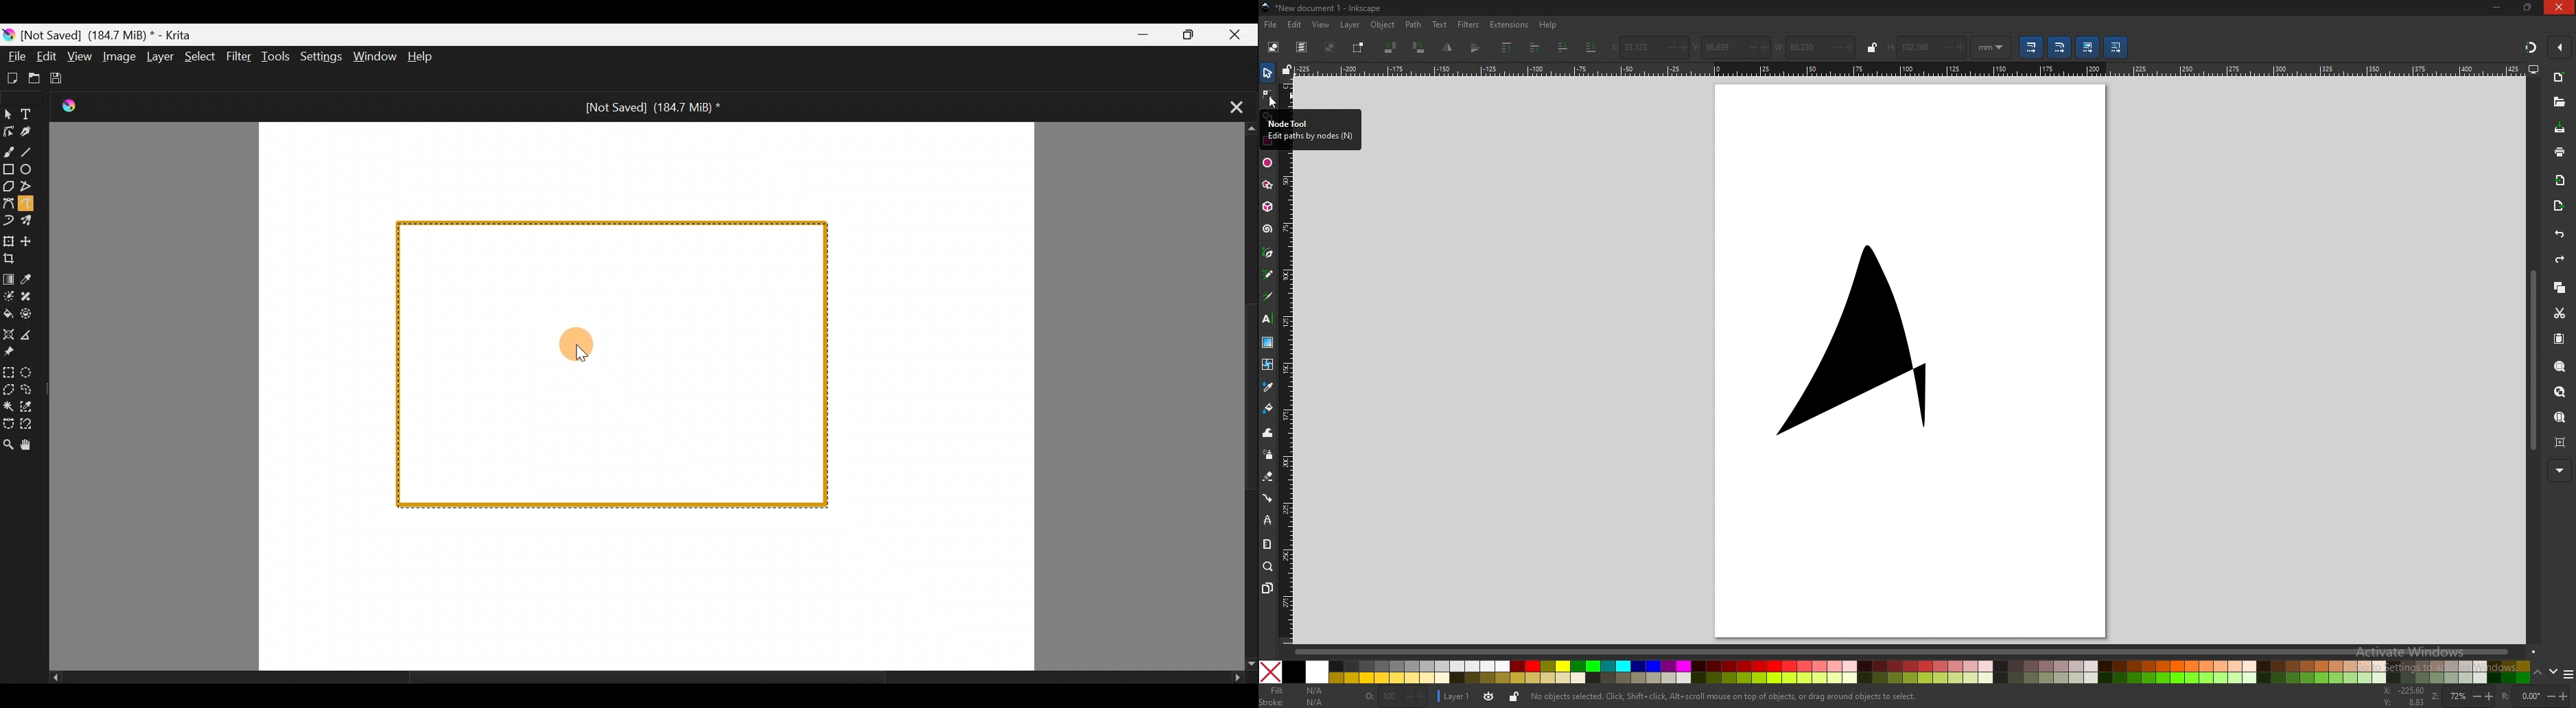  What do you see at coordinates (8, 444) in the screenshot?
I see `Zoom tool` at bounding box center [8, 444].